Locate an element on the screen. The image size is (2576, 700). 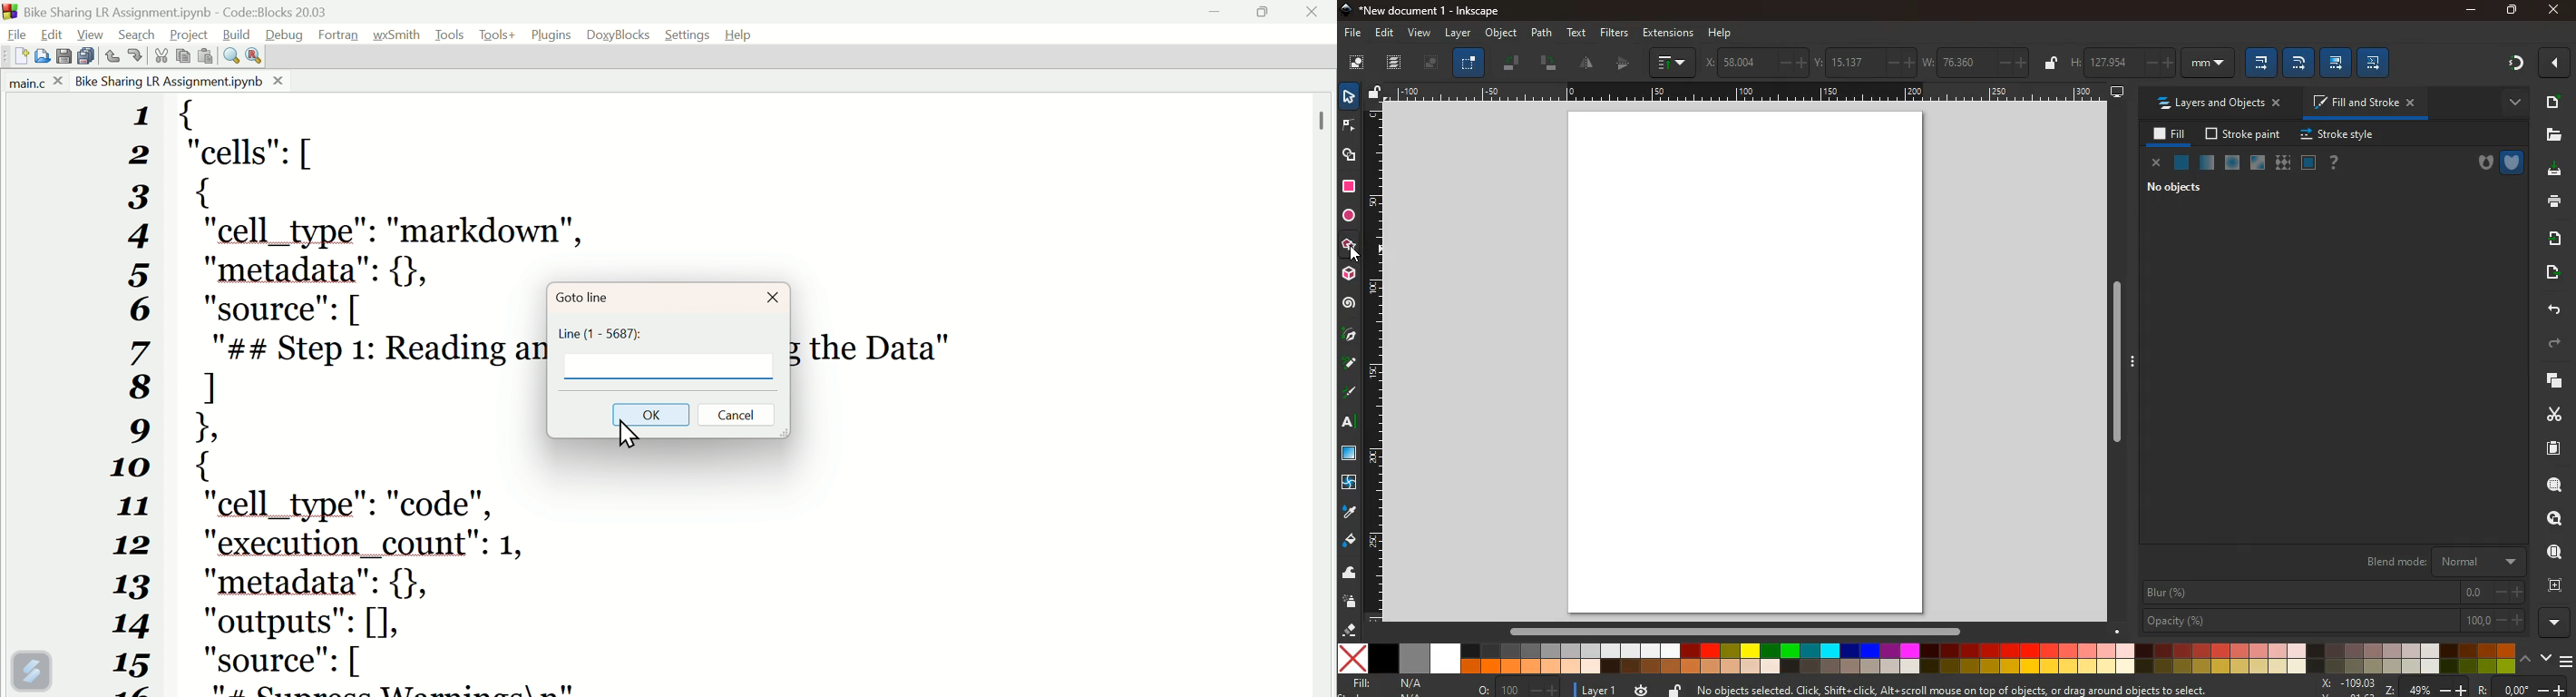
Doxyblocks is located at coordinates (619, 32).